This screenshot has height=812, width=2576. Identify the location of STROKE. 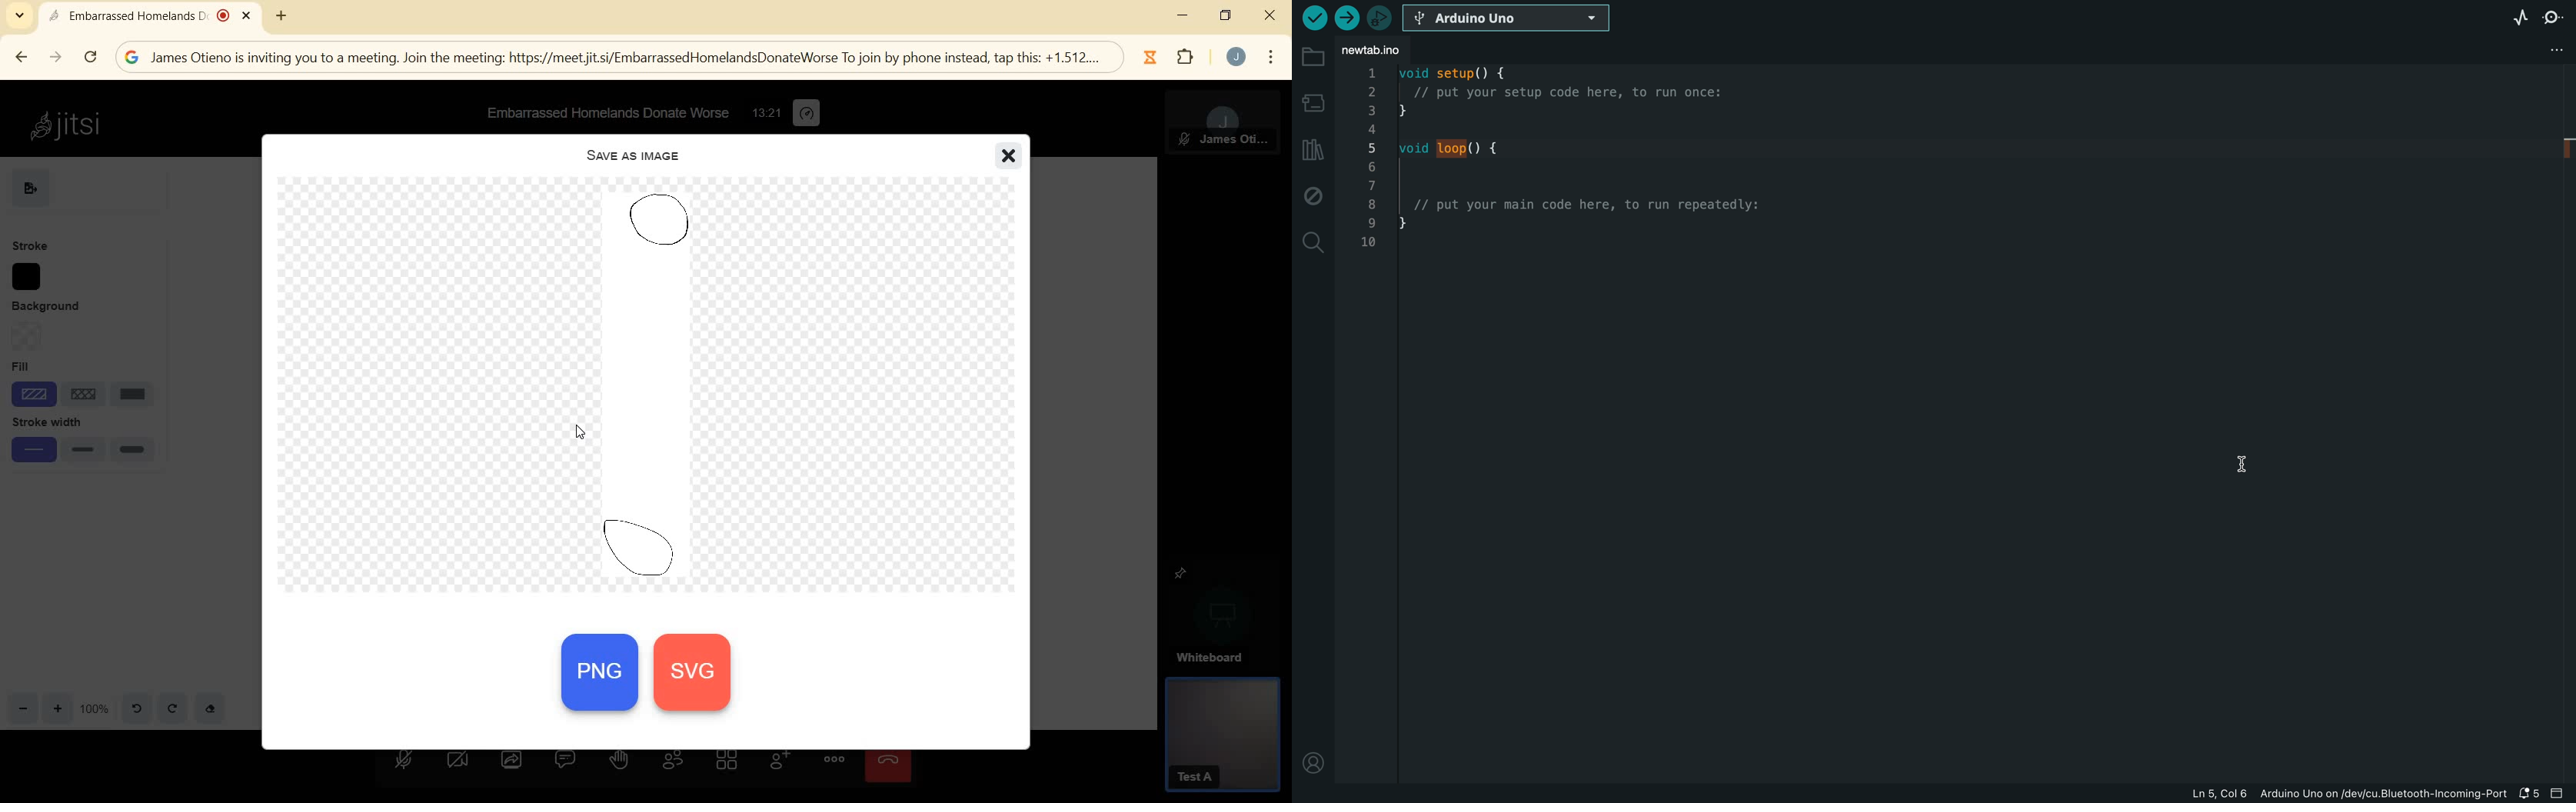
(30, 246).